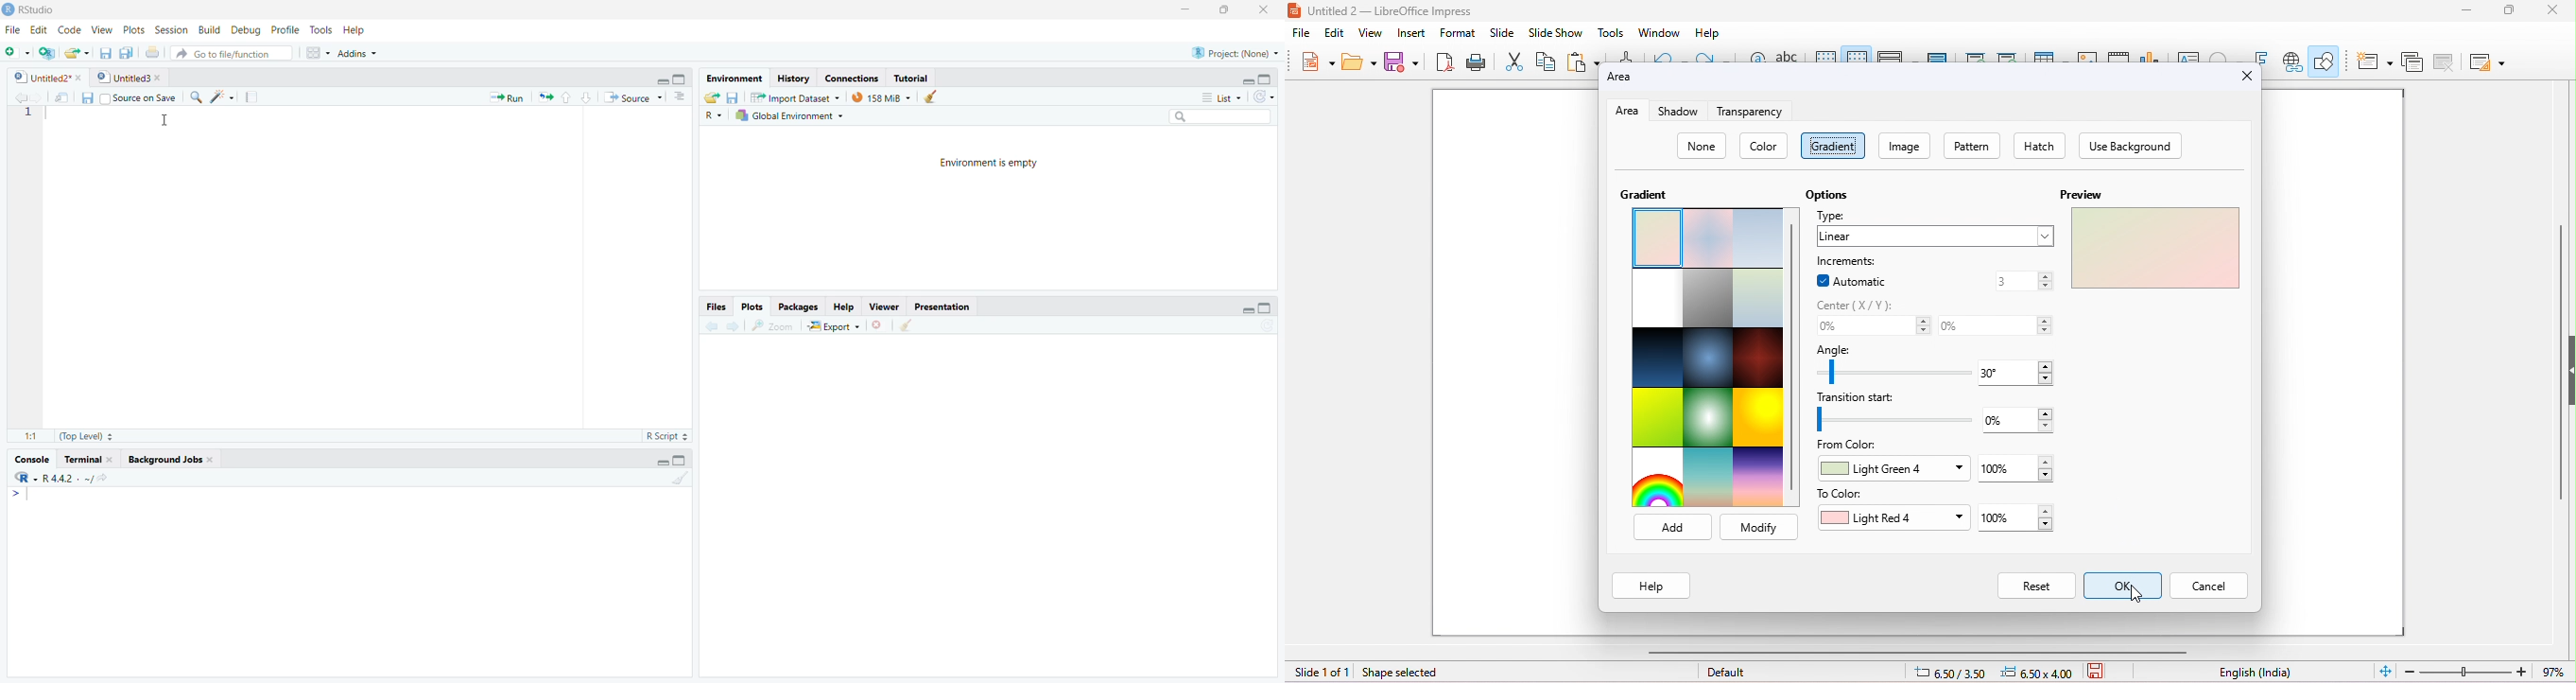 This screenshot has height=700, width=2576. Describe the element at coordinates (85, 98) in the screenshot. I see `` at that location.